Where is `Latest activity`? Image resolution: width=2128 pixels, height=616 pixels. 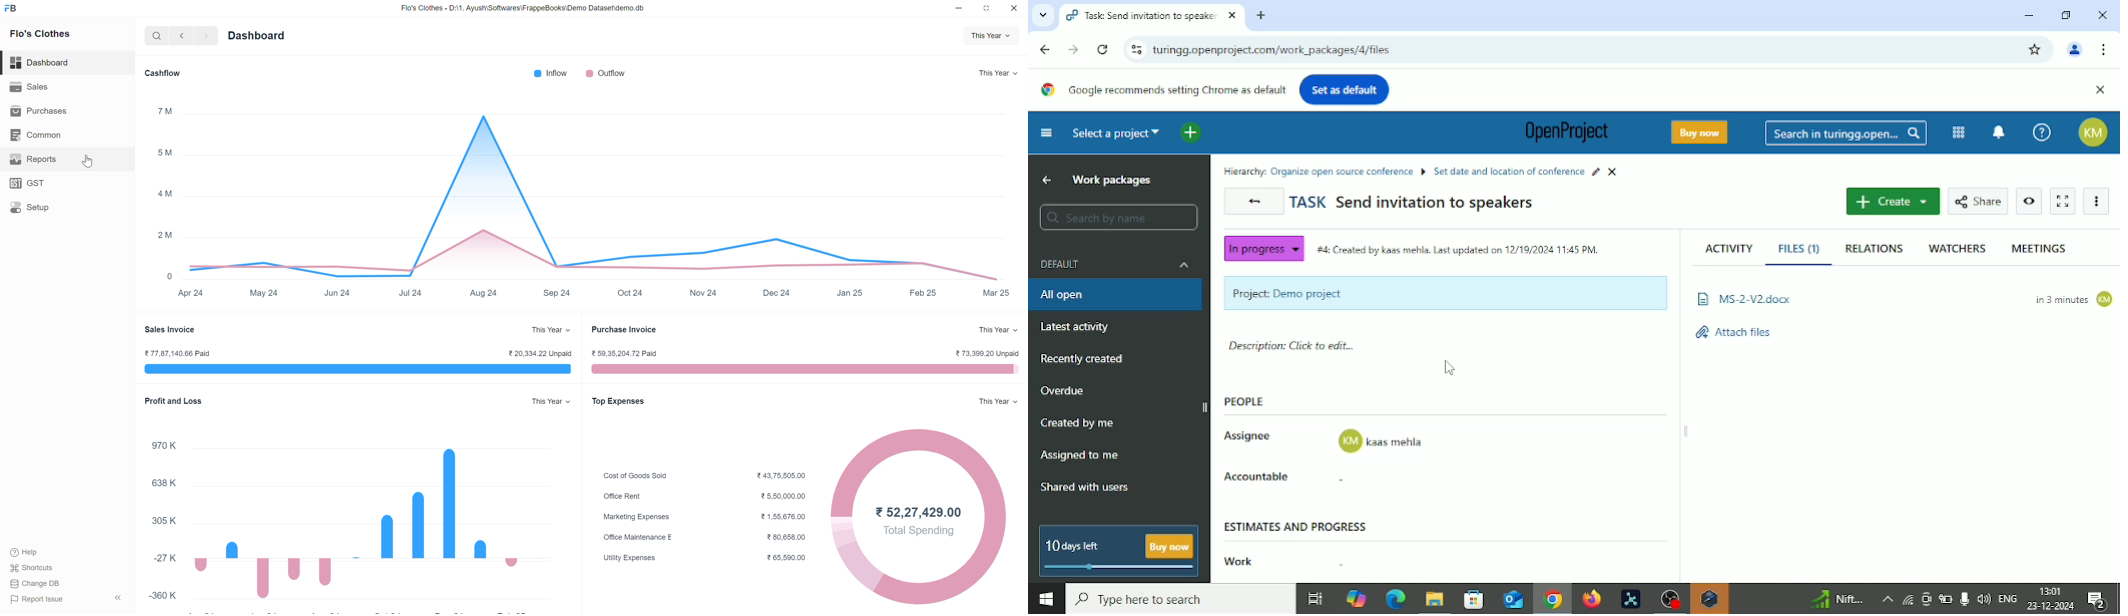
Latest activity is located at coordinates (1076, 327).